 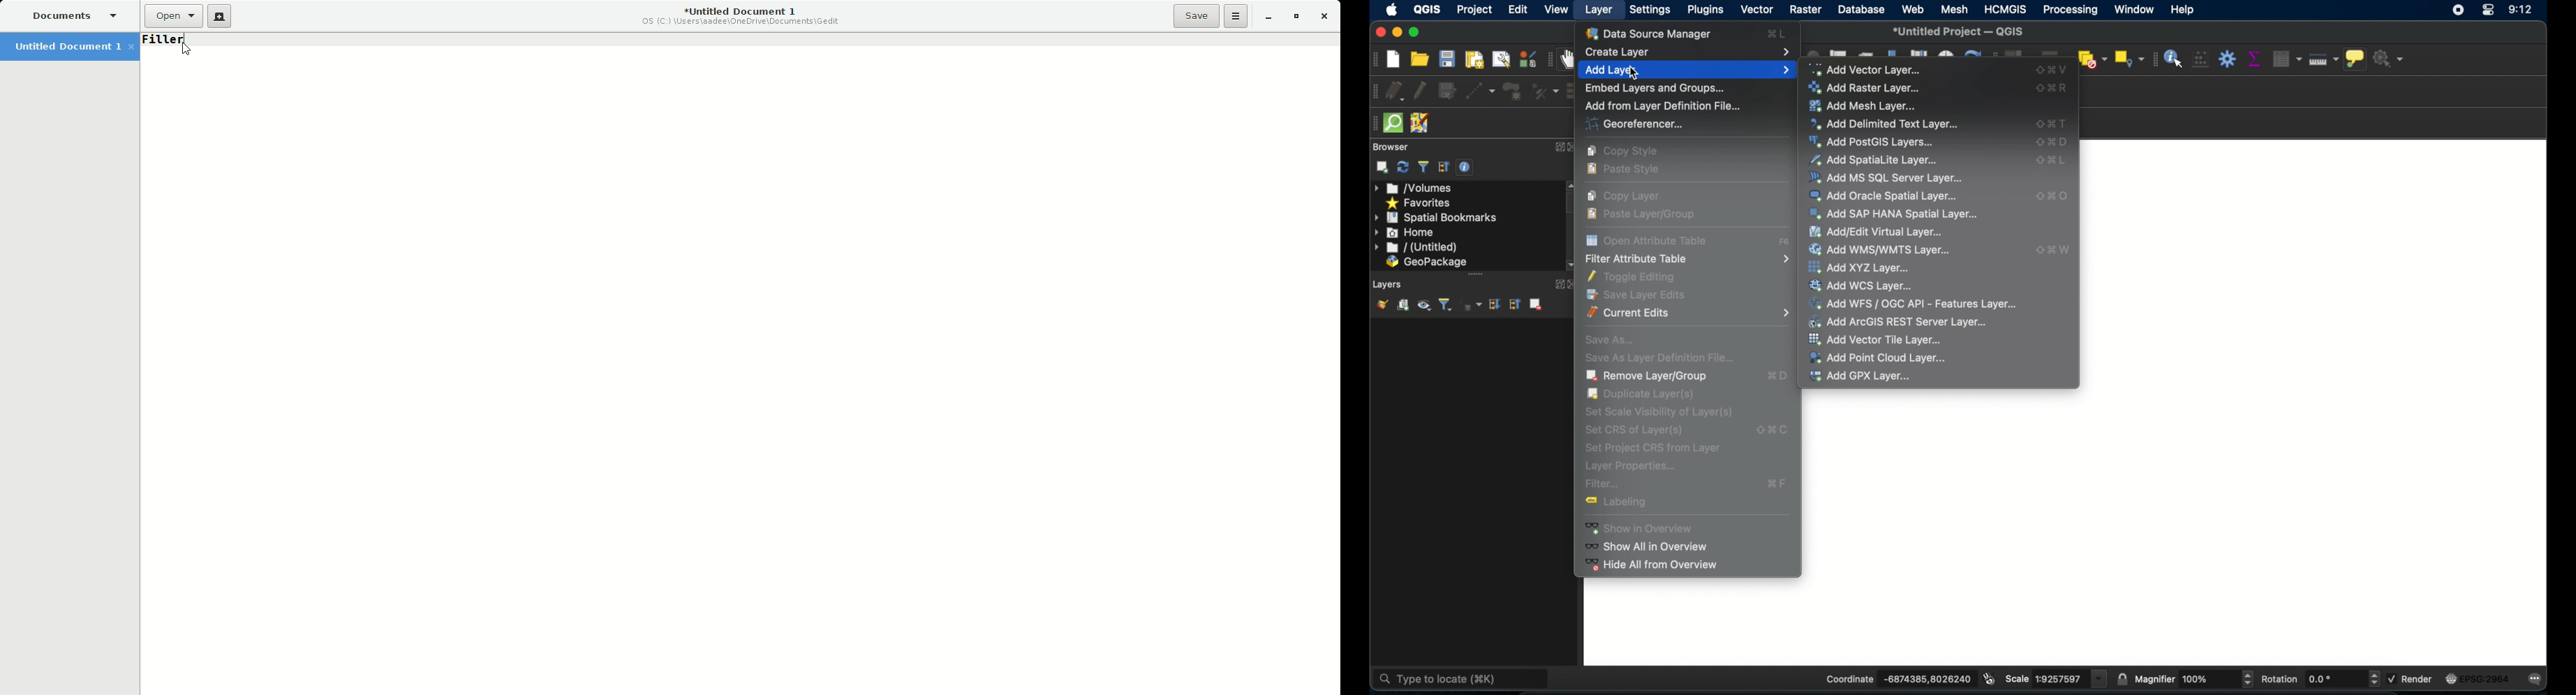 I want to click on expand, so click(x=1558, y=284).